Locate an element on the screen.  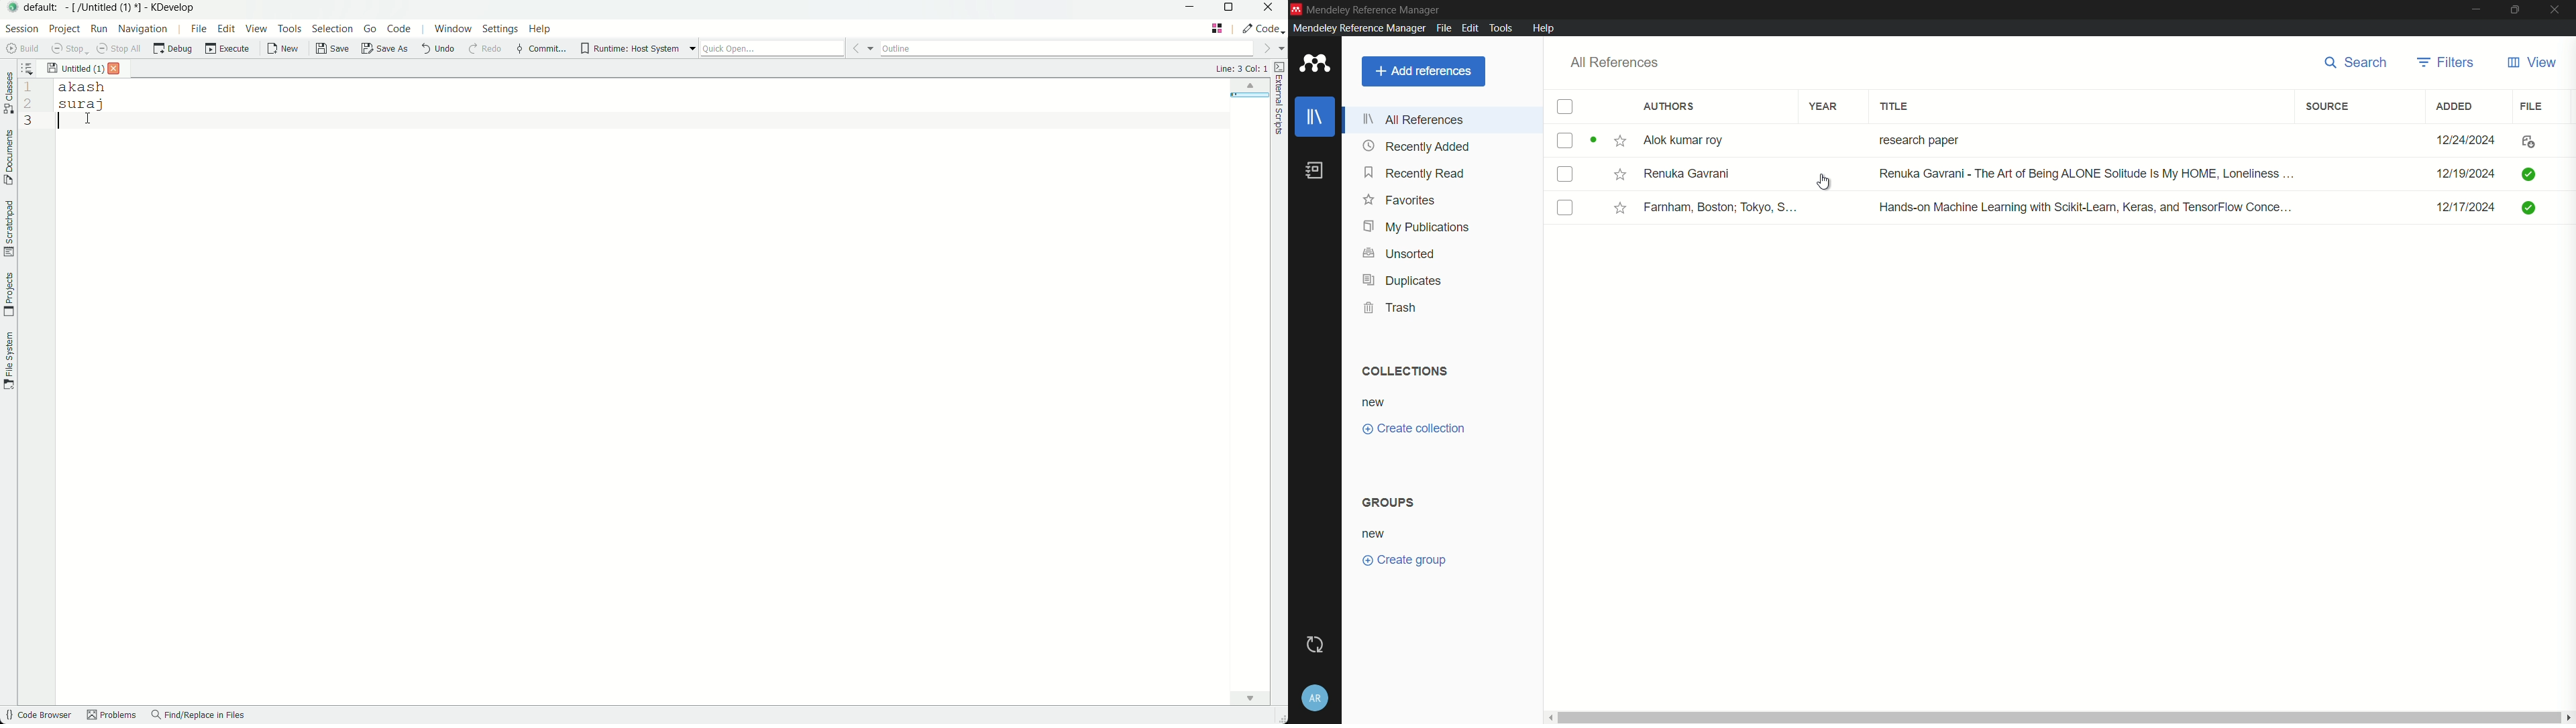
stop all is located at coordinates (117, 48).